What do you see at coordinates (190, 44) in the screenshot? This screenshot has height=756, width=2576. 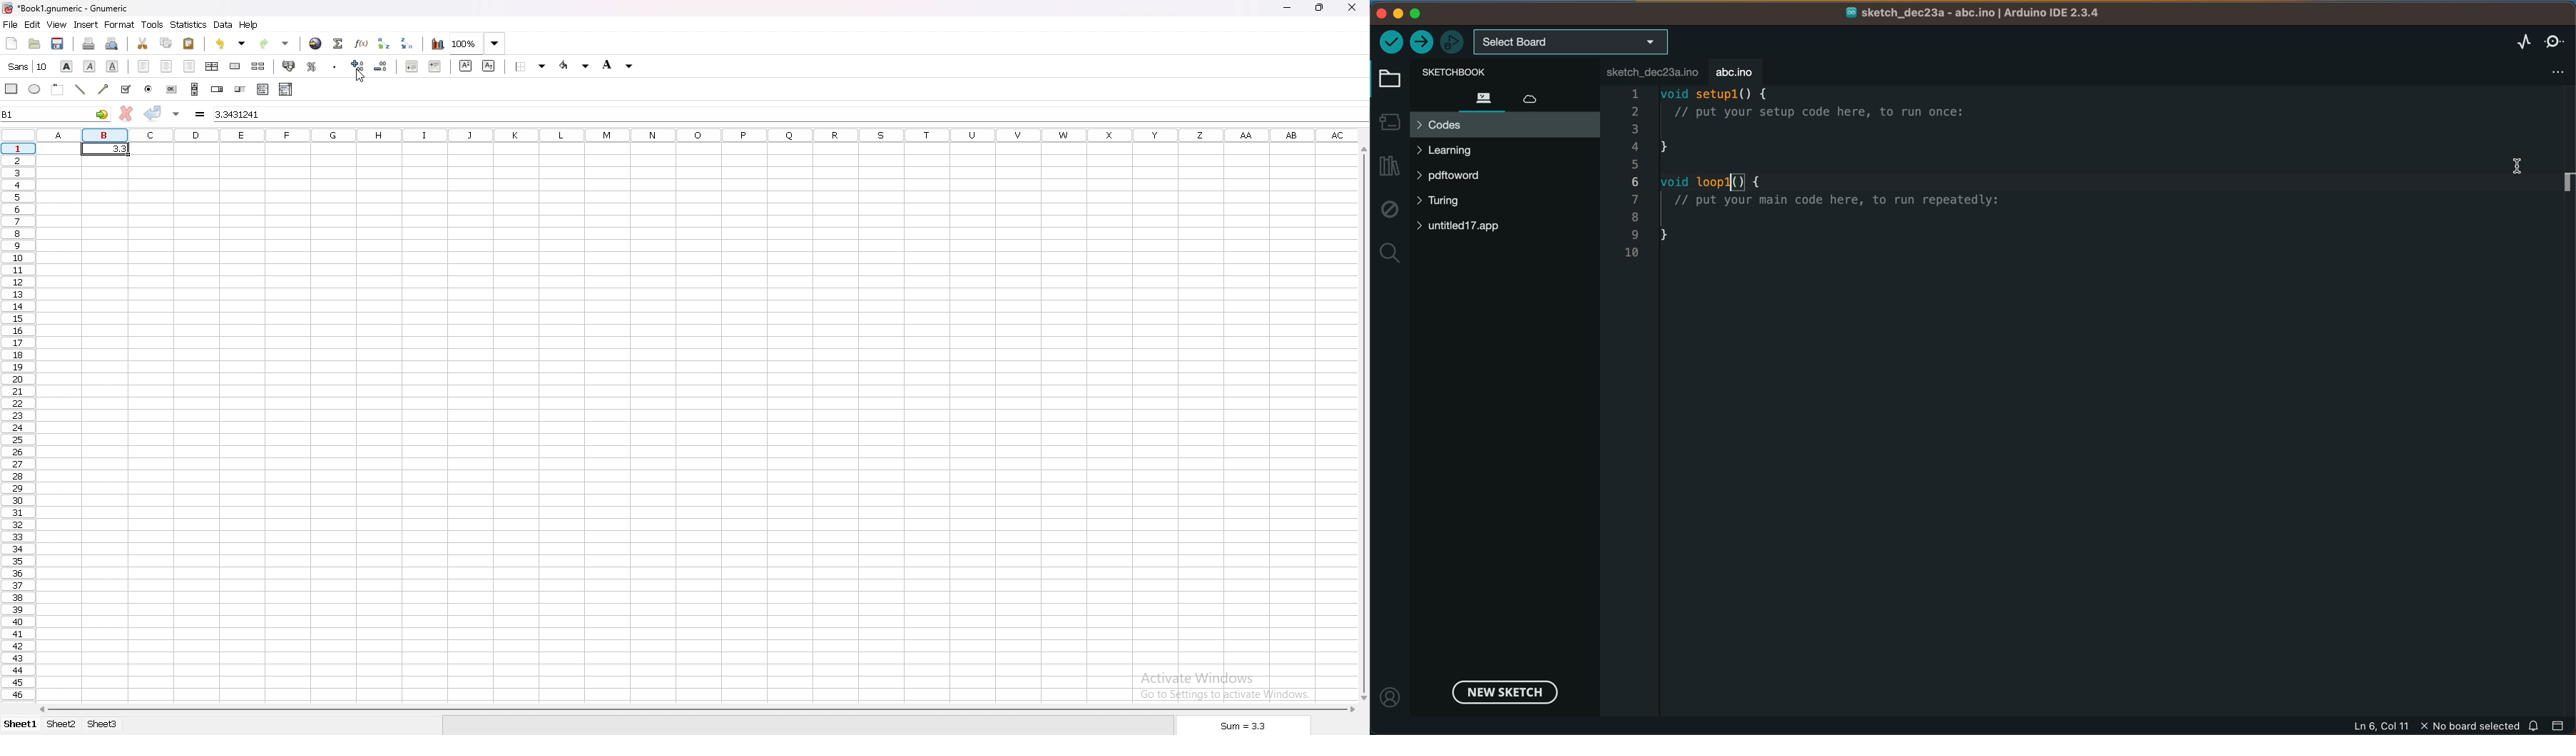 I see `paste` at bounding box center [190, 44].